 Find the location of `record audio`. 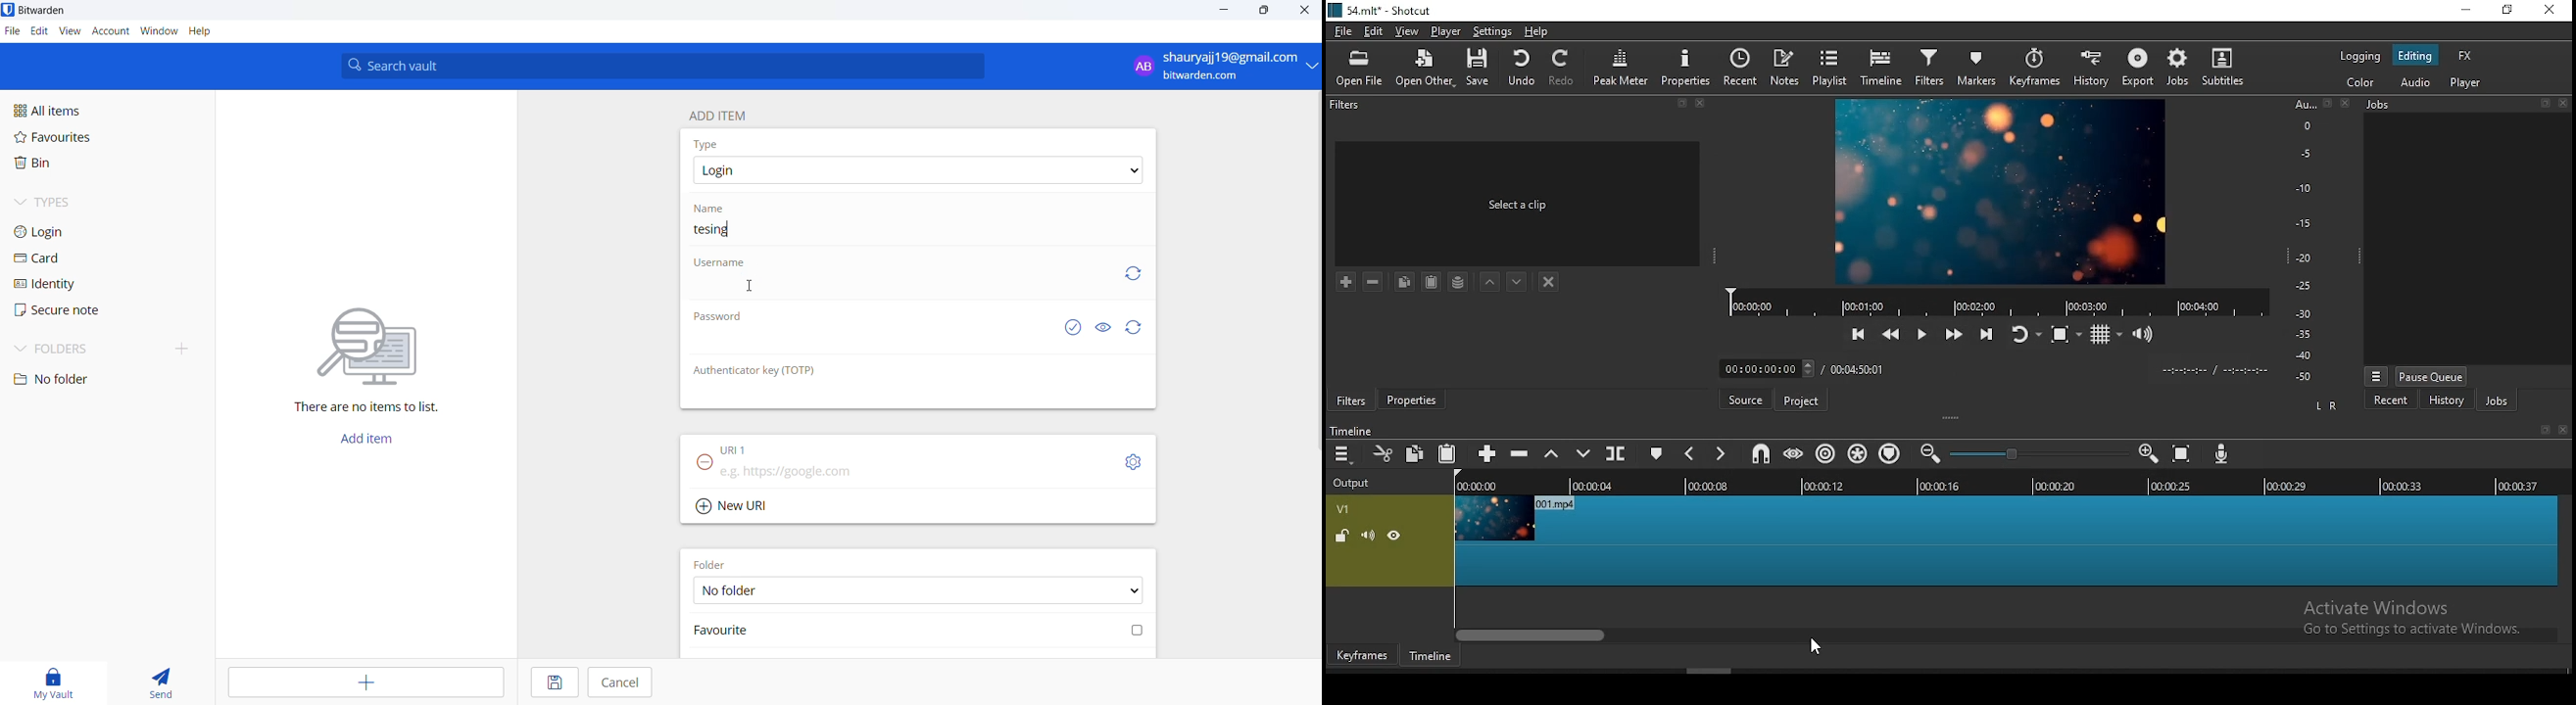

record audio is located at coordinates (2222, 453).